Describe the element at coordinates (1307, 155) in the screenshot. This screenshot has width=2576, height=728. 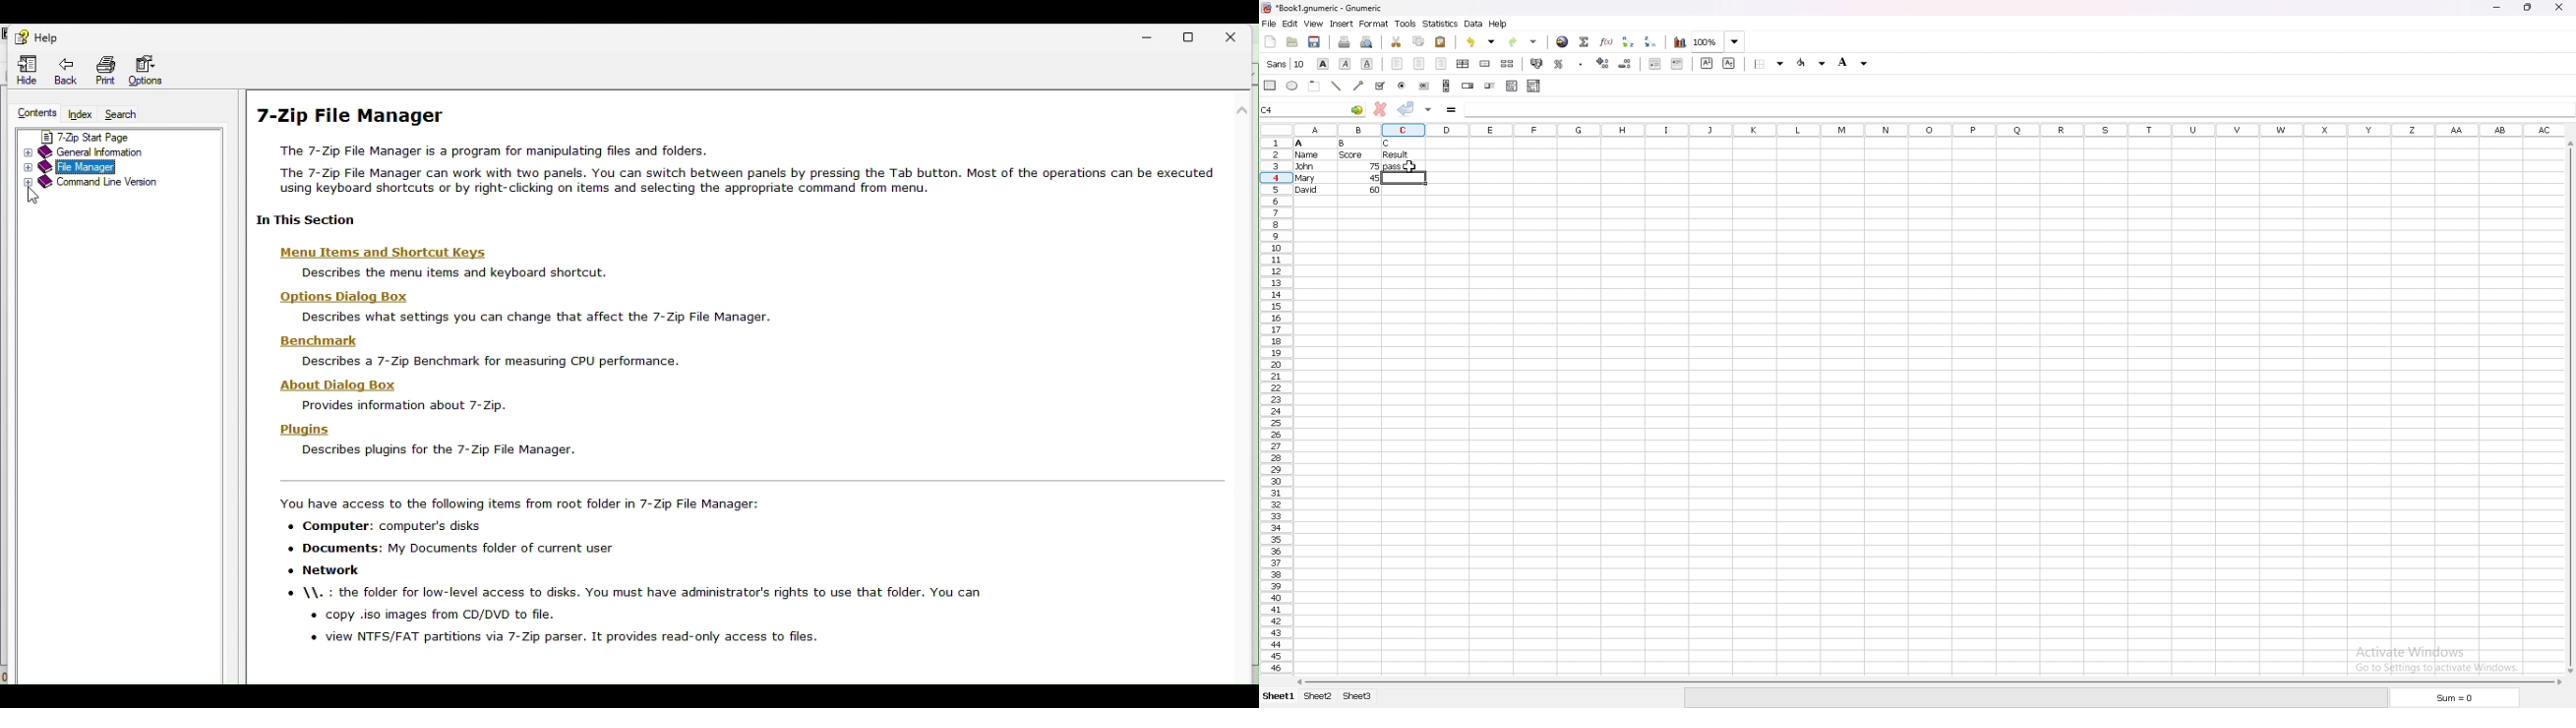
I see `name` at that location.